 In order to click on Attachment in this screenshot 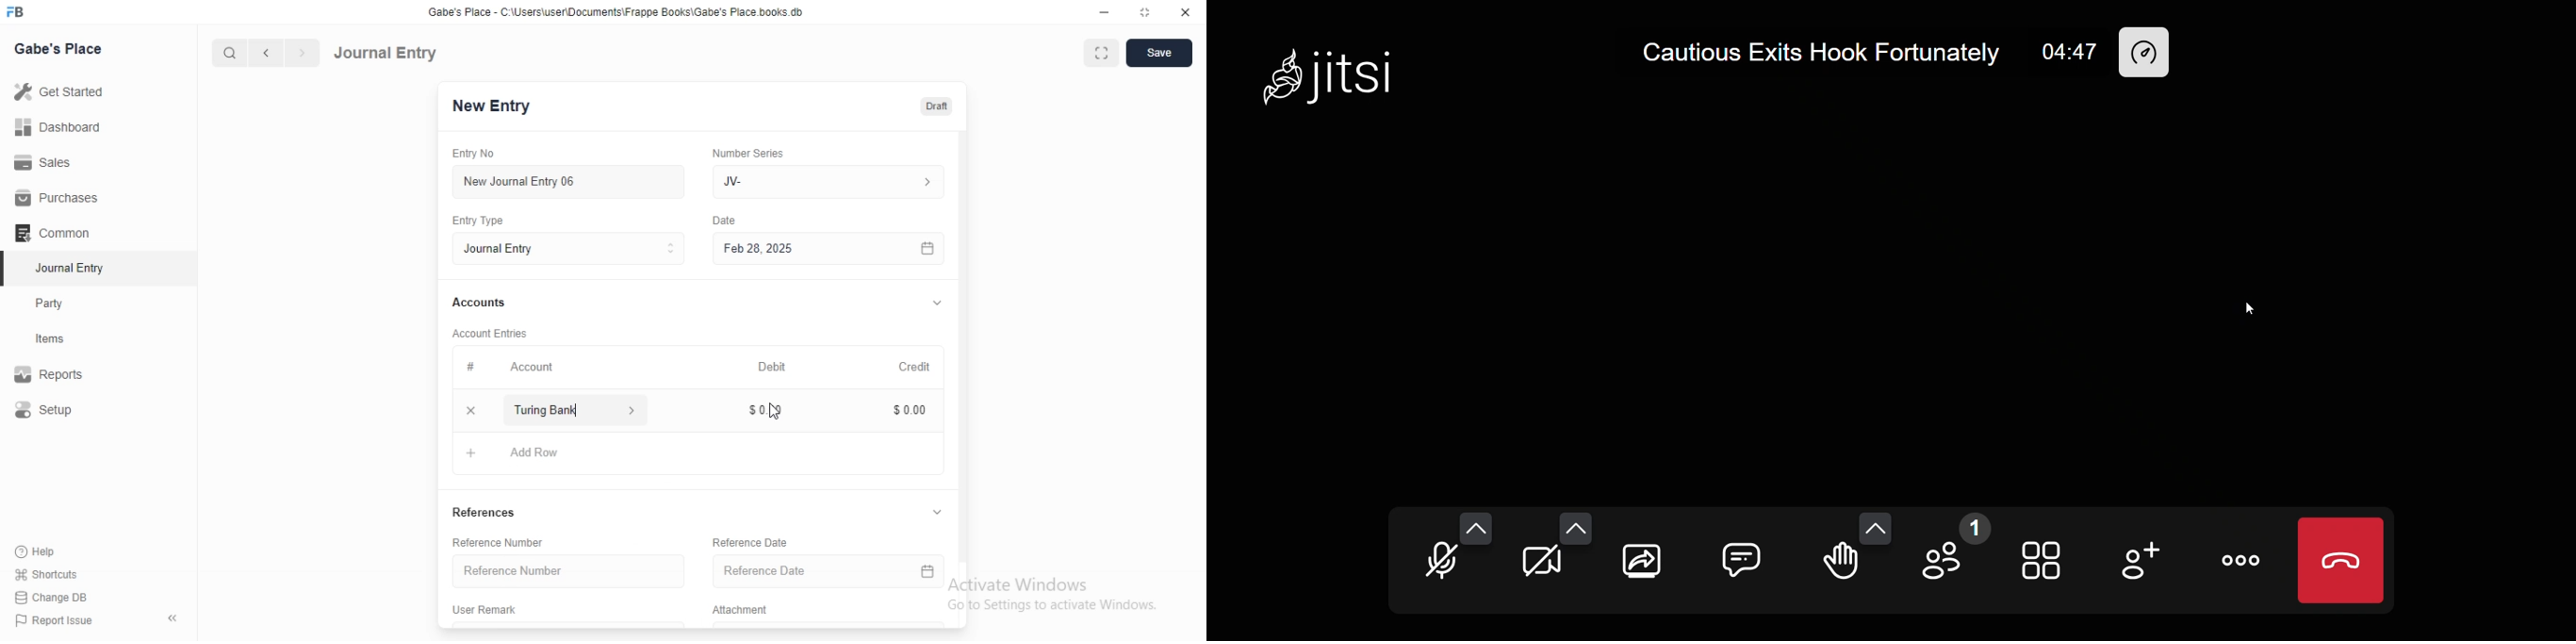, I will do `click(743, 611)`.